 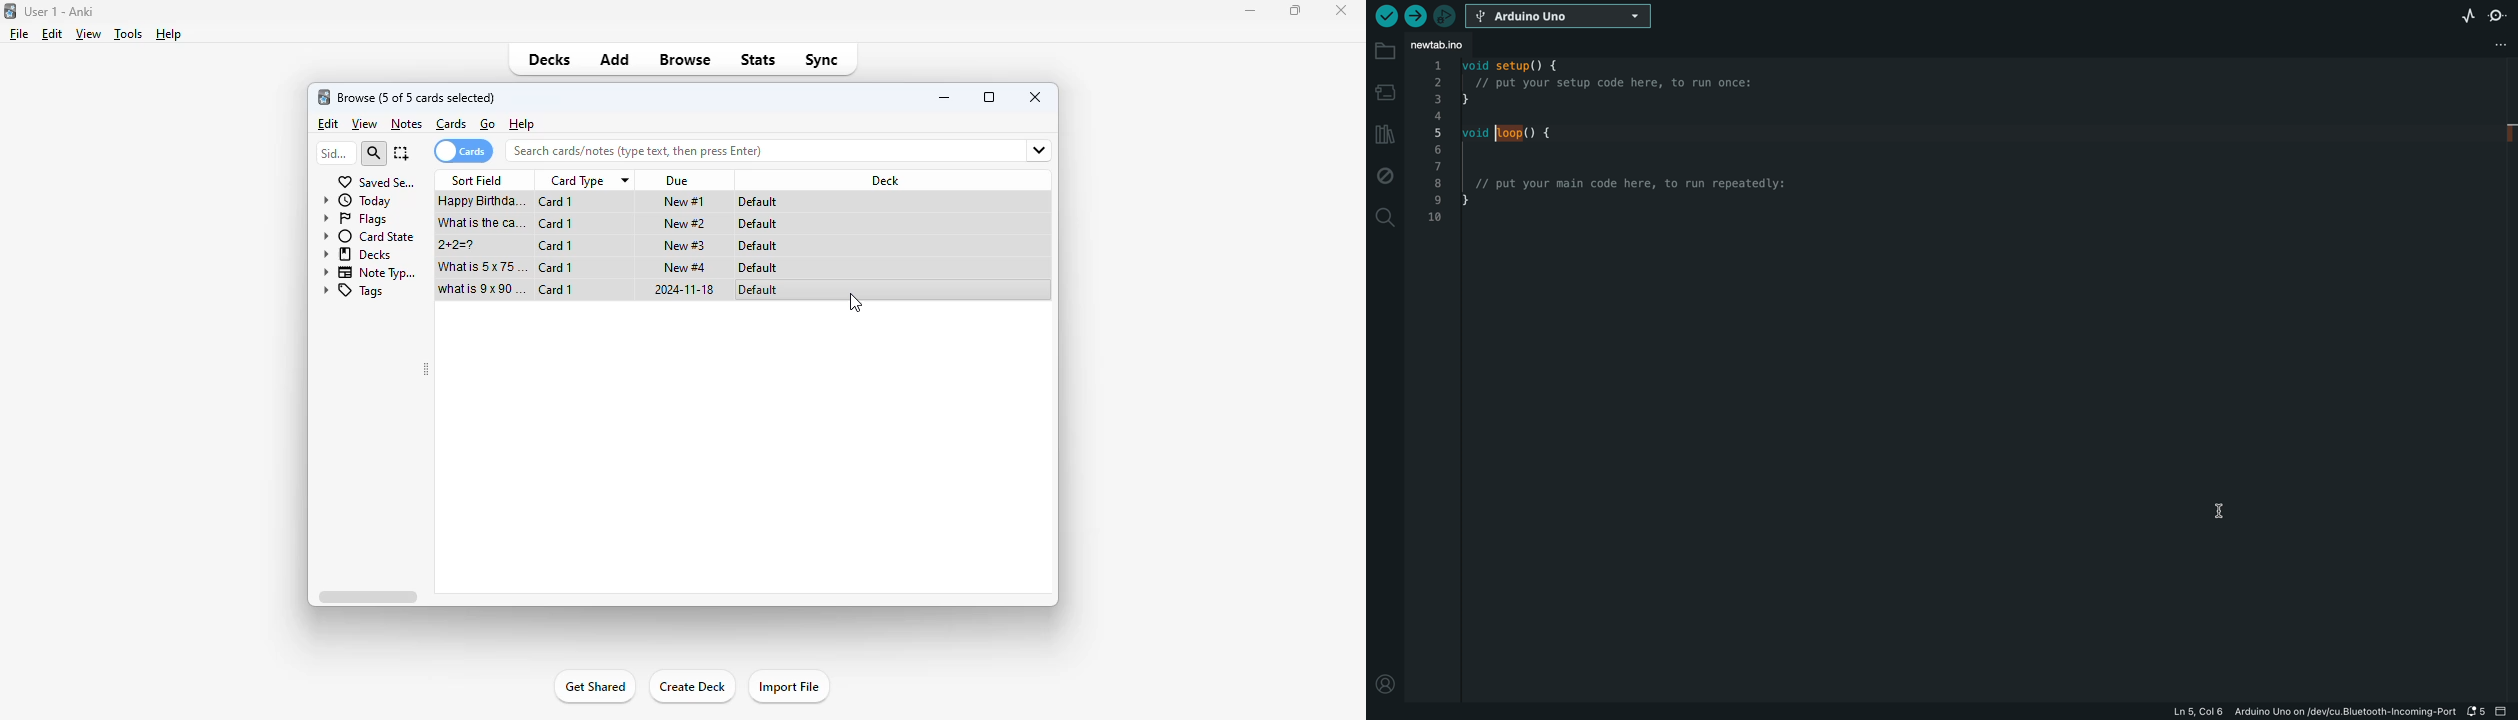 What do you see at coordinates (758, 268) in the screenshot?
I see `default` at bounding box center [758, 268].